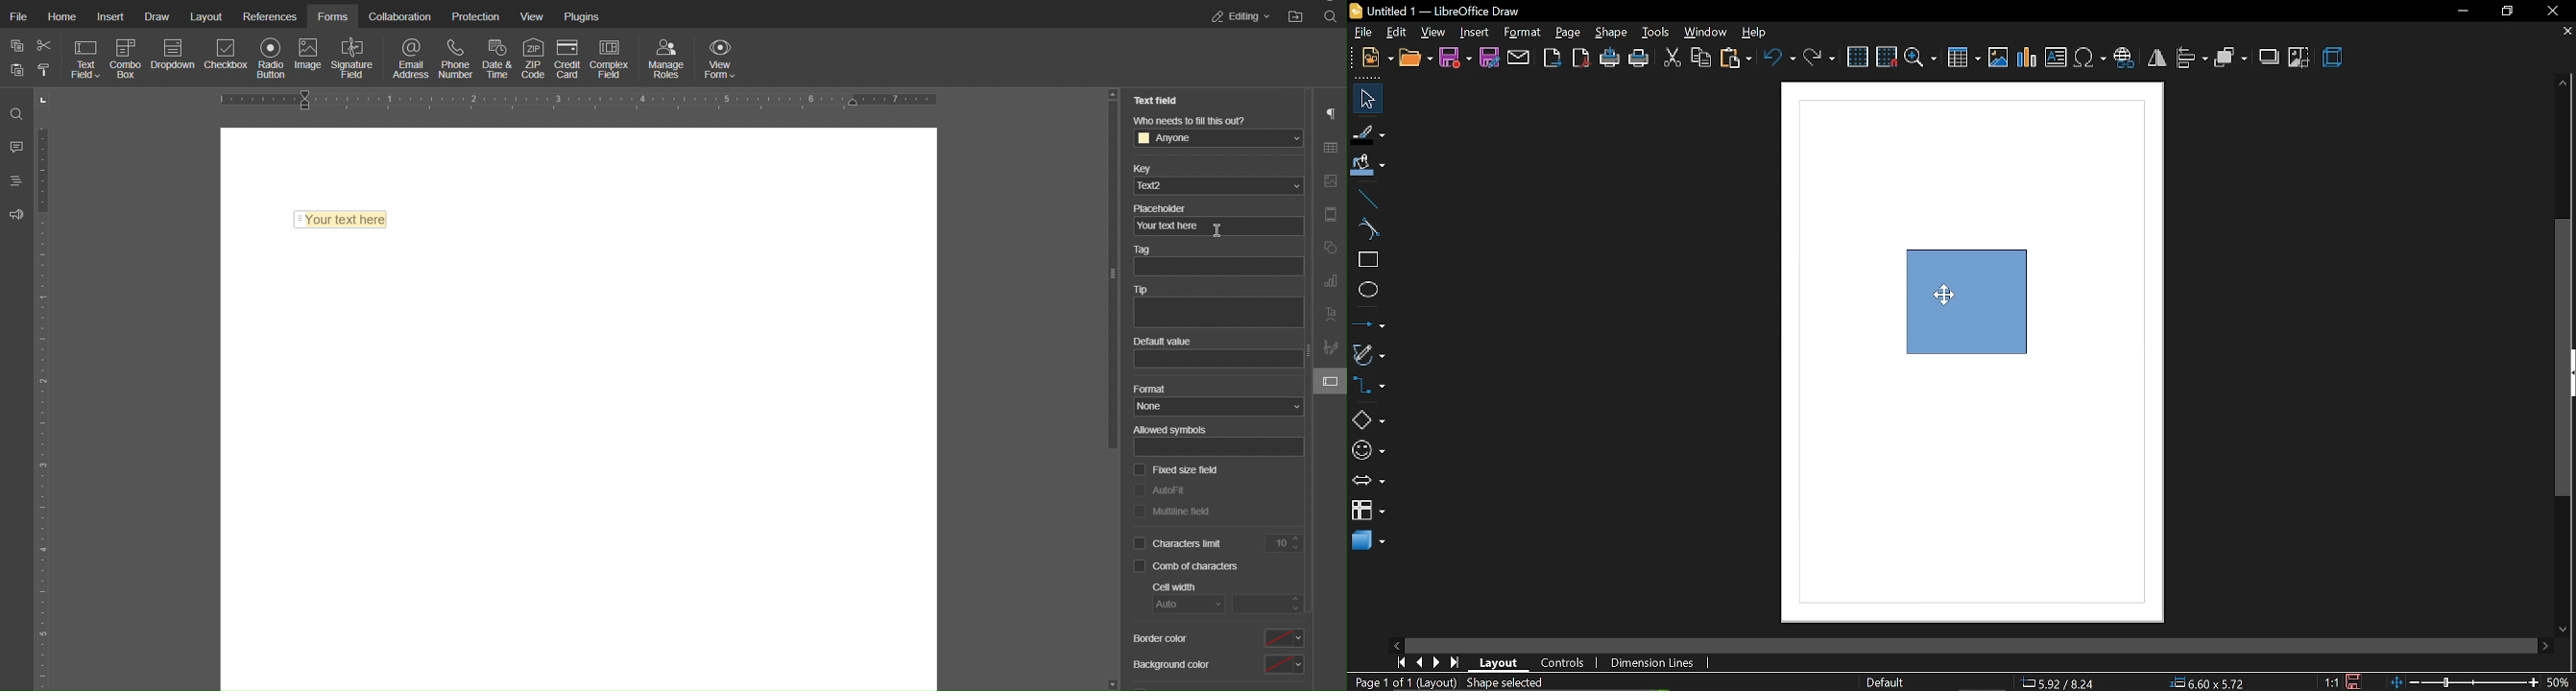 The height and width of the screenshot is (700, 2576). Describe the element at coordinates (1955, 347) in the screenshot. I see `Rectangle` at that location.